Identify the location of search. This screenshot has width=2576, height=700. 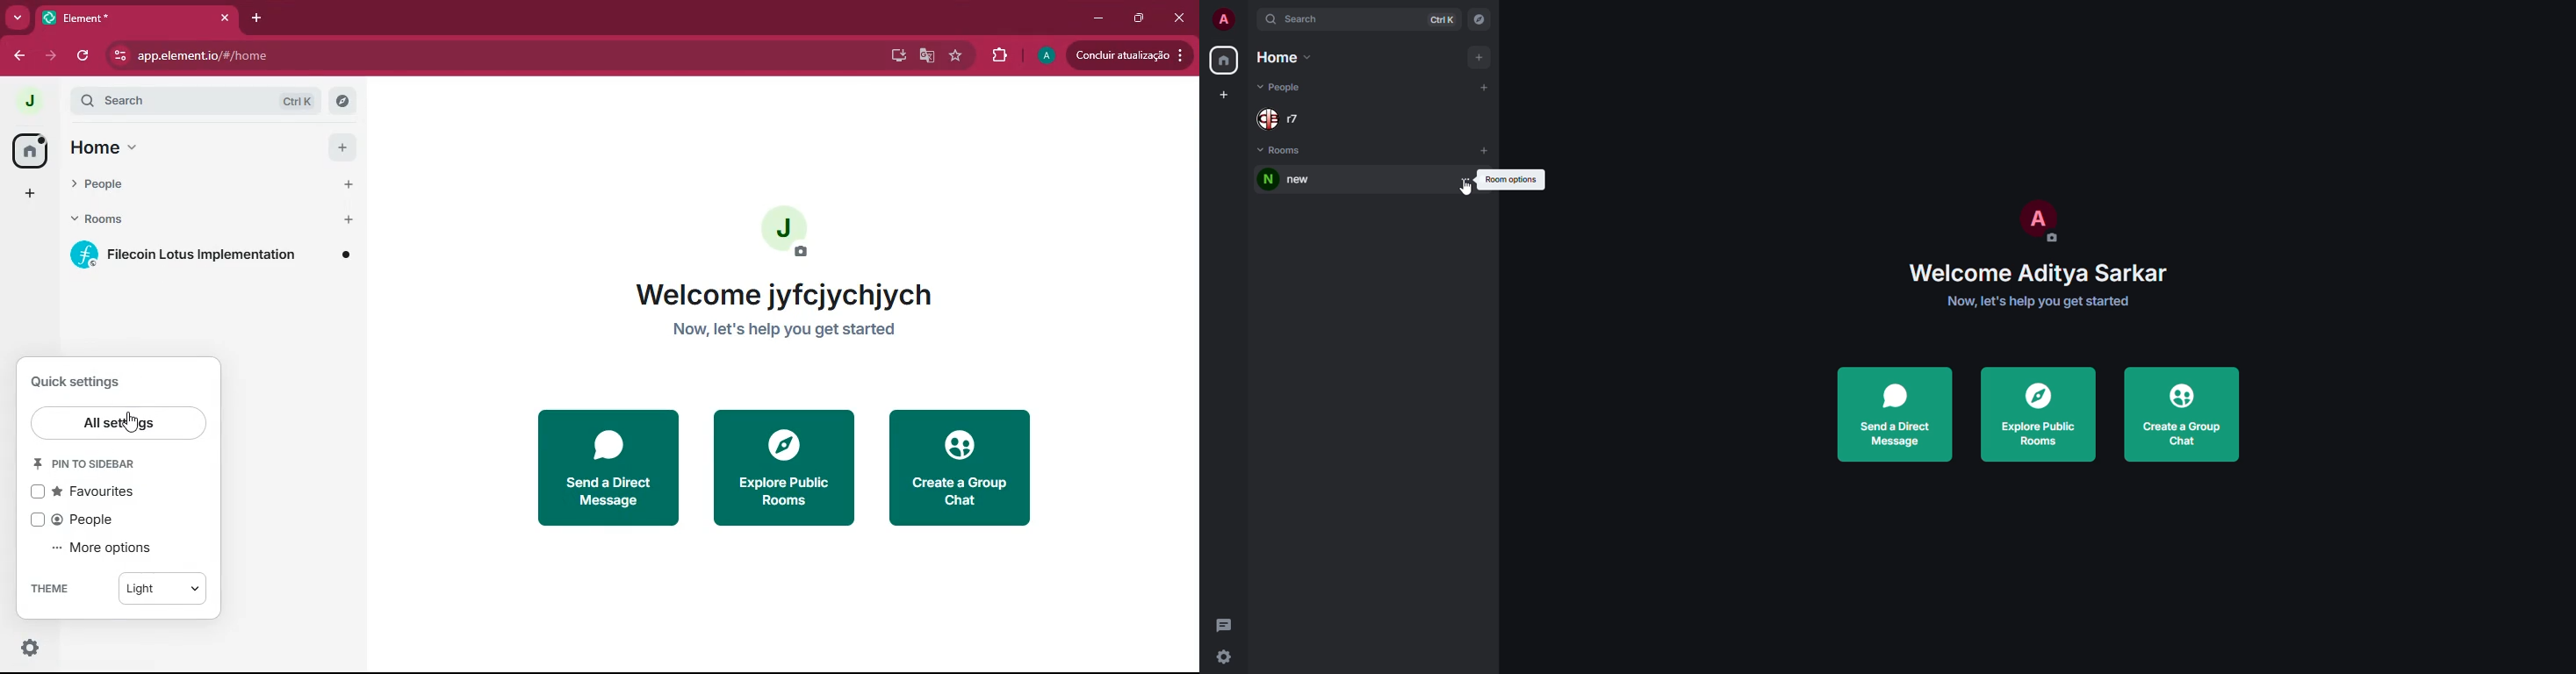
(1297, 19).